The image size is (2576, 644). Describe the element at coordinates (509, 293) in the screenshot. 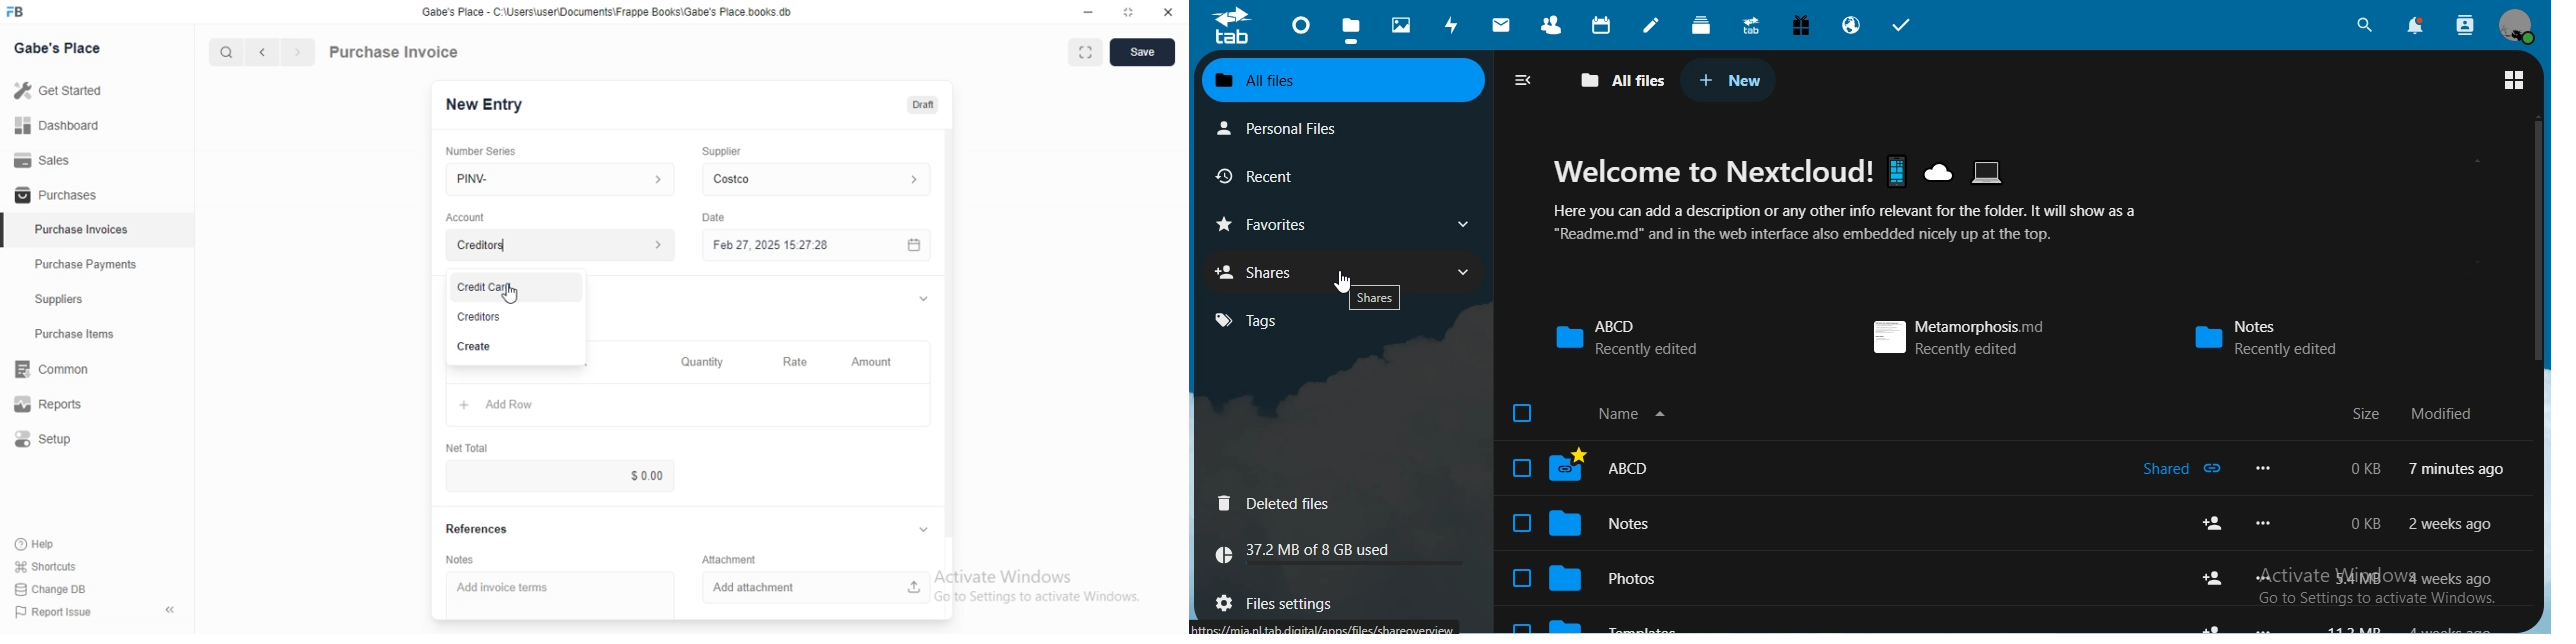

I see `Cursor` at that location.